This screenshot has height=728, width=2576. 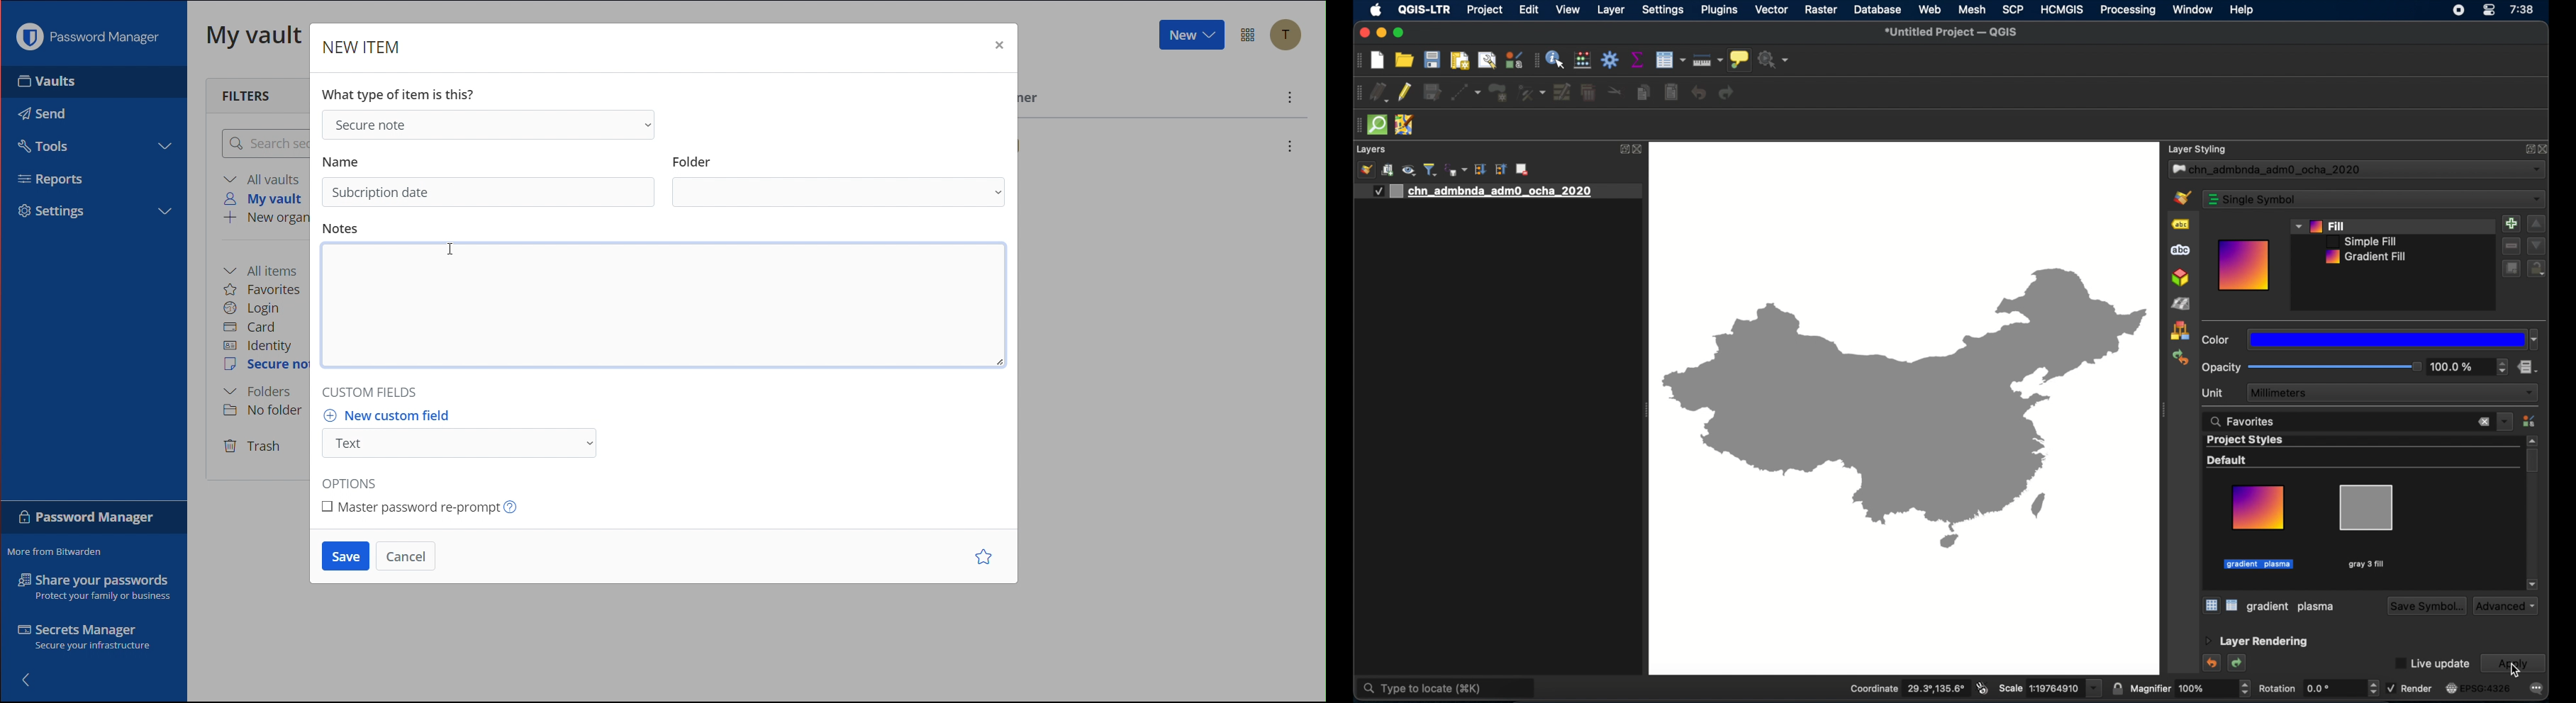 What do you see at coordinates (342, 159) in the screenshot?
I see `Name` at bounding box center [342, 159].